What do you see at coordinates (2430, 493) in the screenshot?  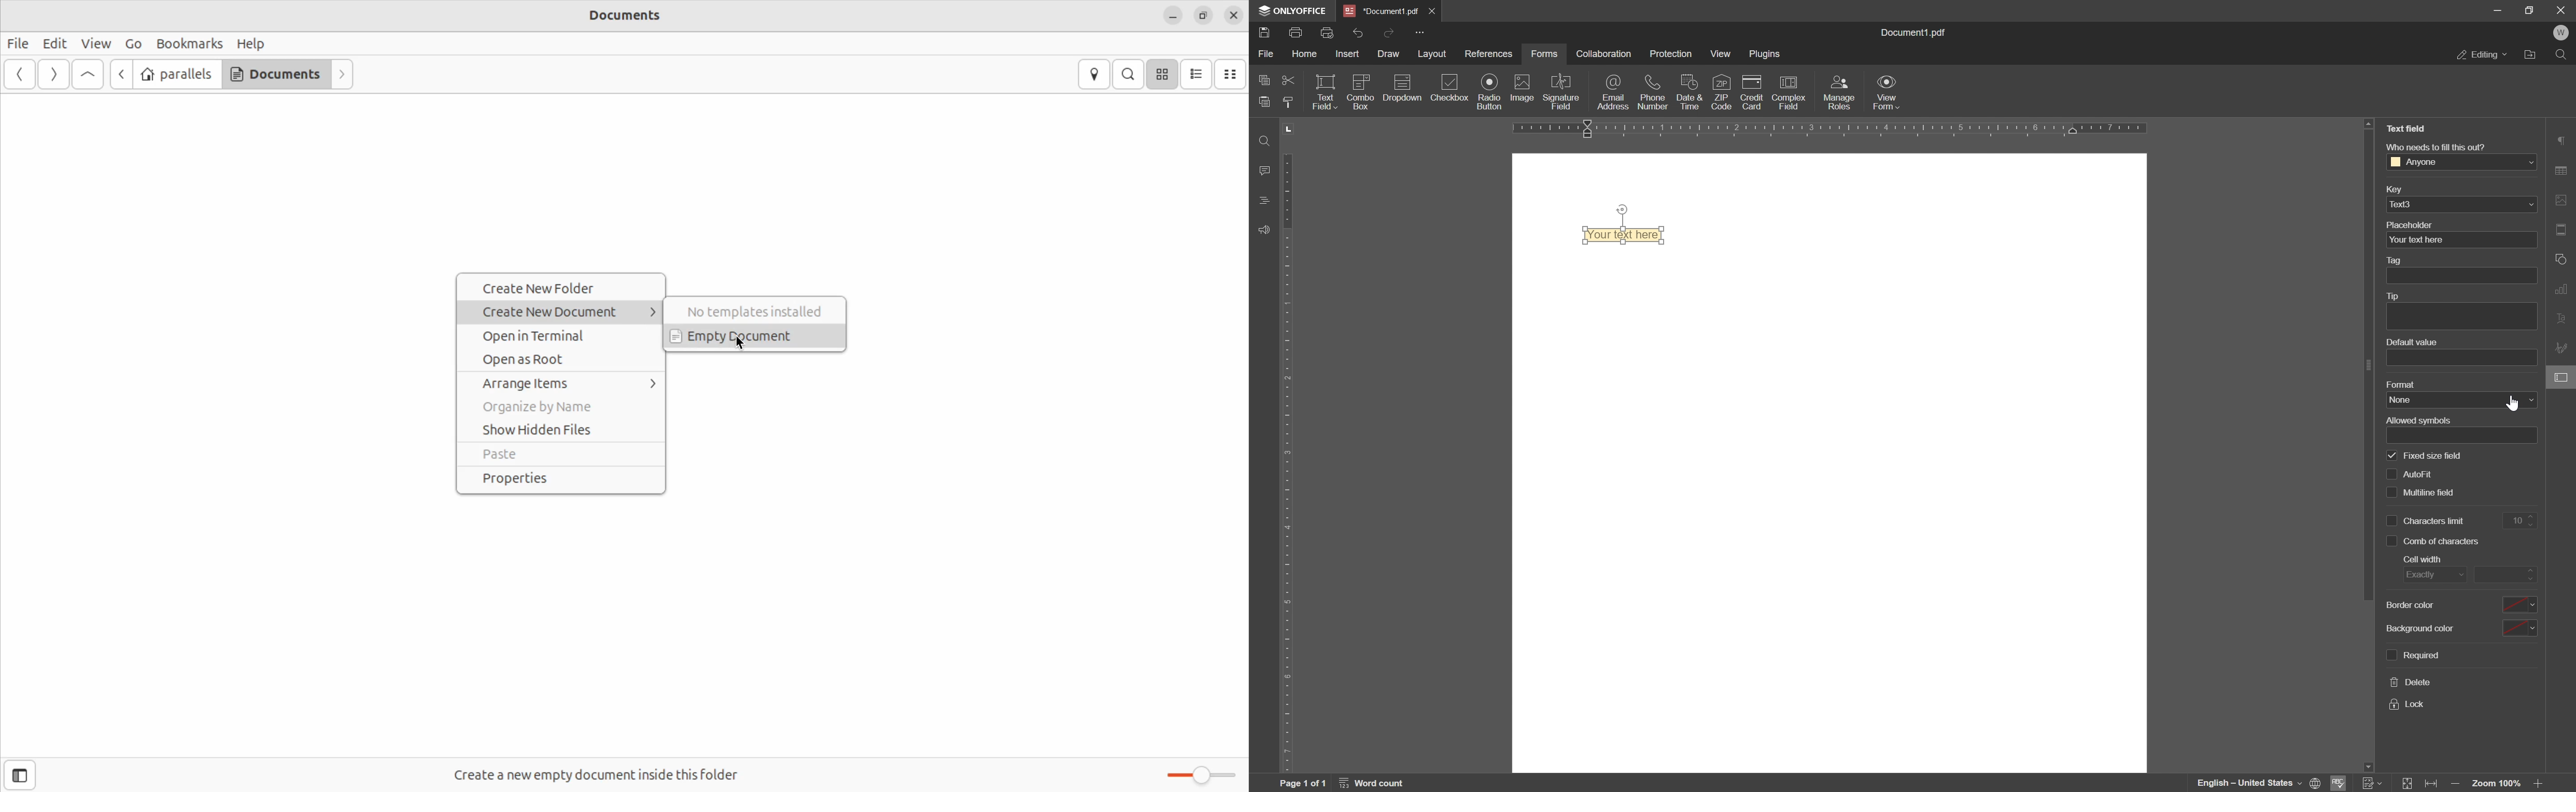 I see `multiline field` at bounding box center [2430, 493].